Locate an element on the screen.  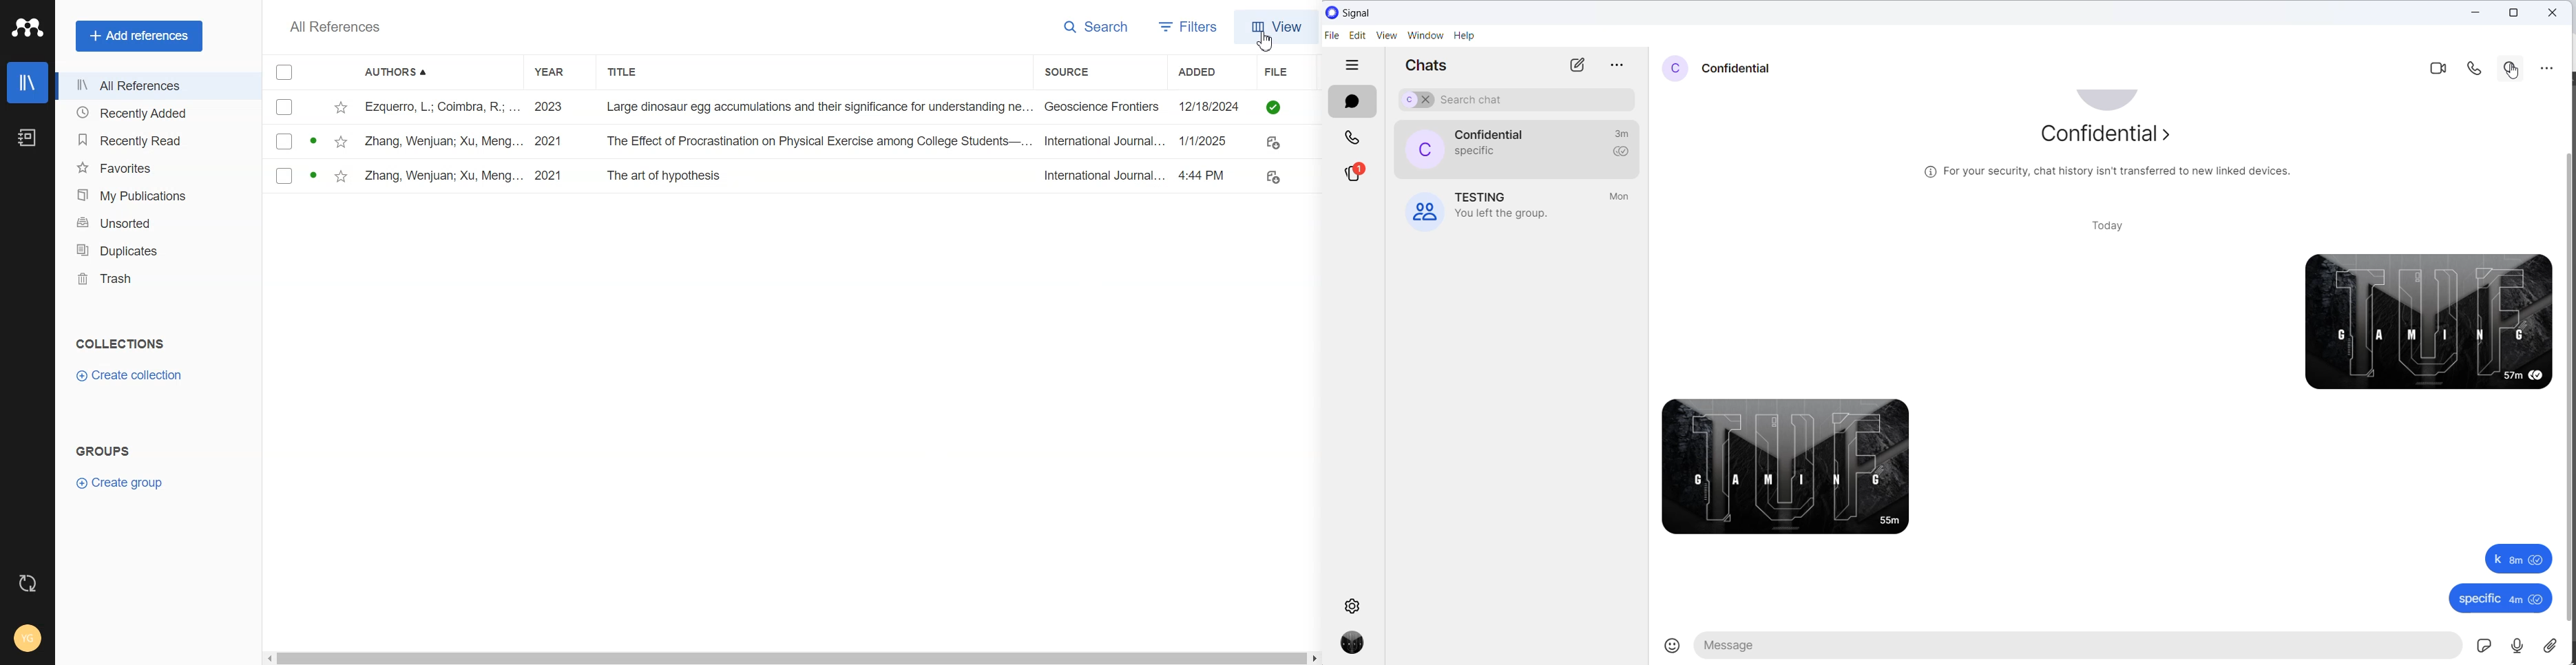
Notebook  is located at coordinates (29, 138).